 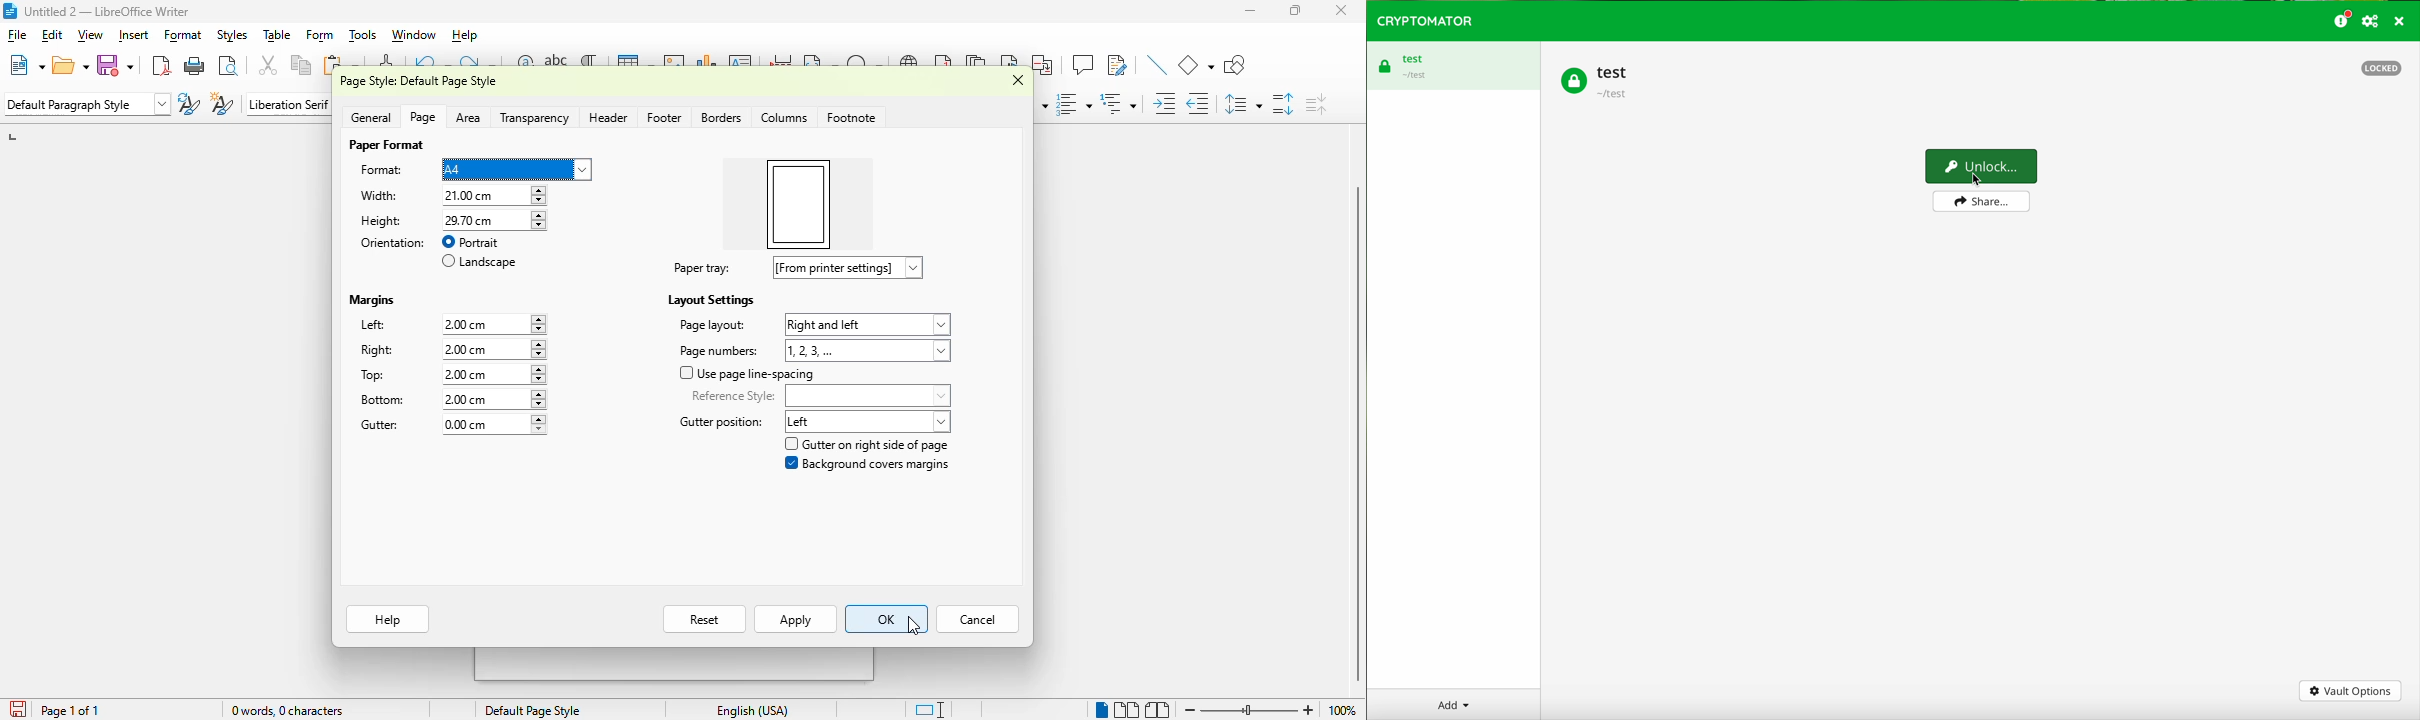 I want to click on general, so click(x=372, y=118).